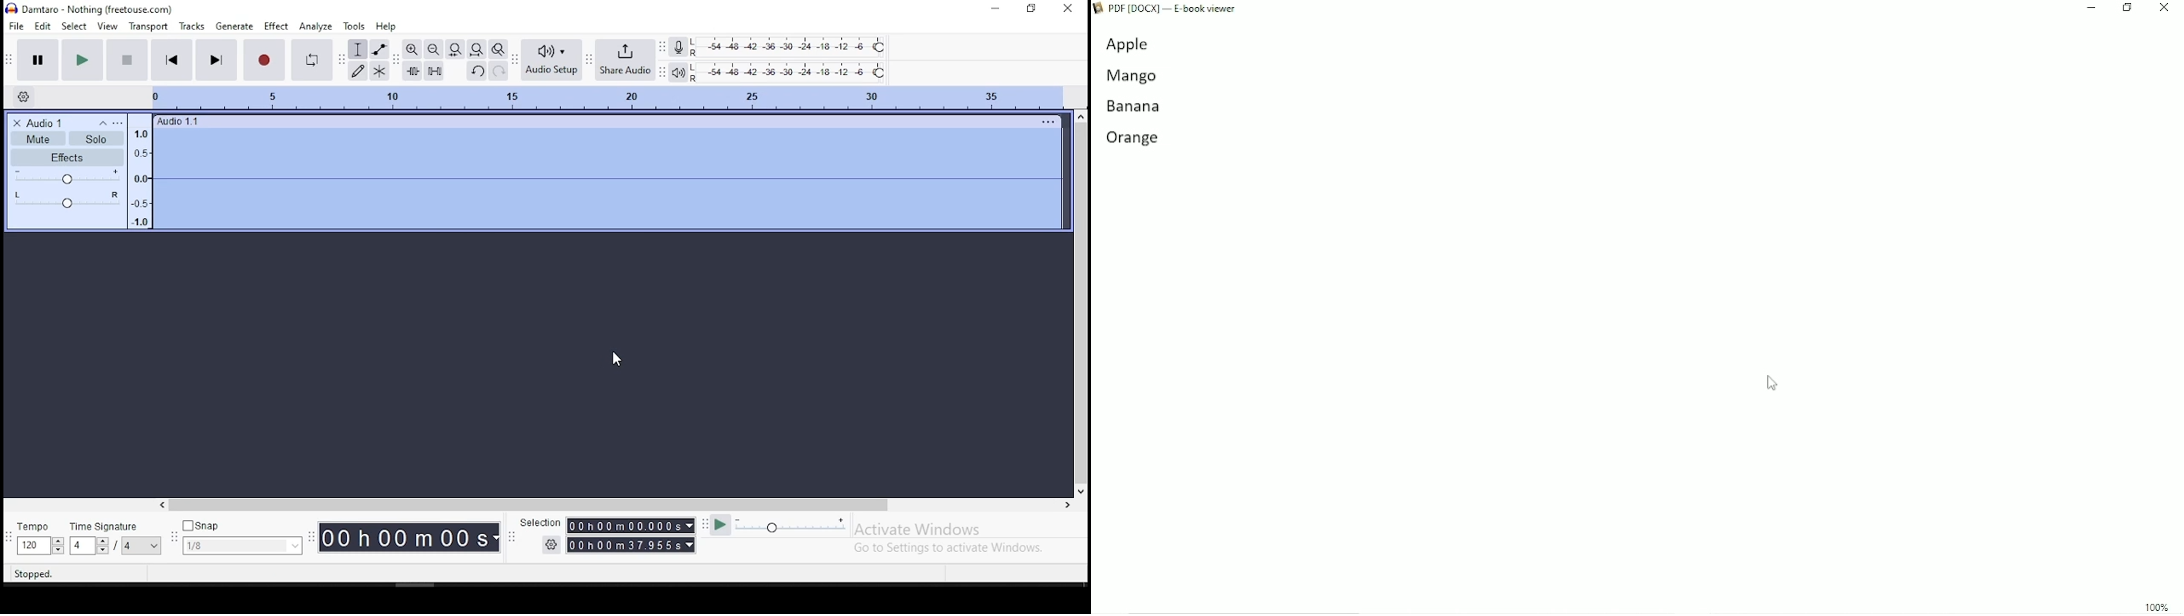  What do you see at coordinates (233, 26) in the screenshot?
I see `generate` at bounding box center [233, 26].